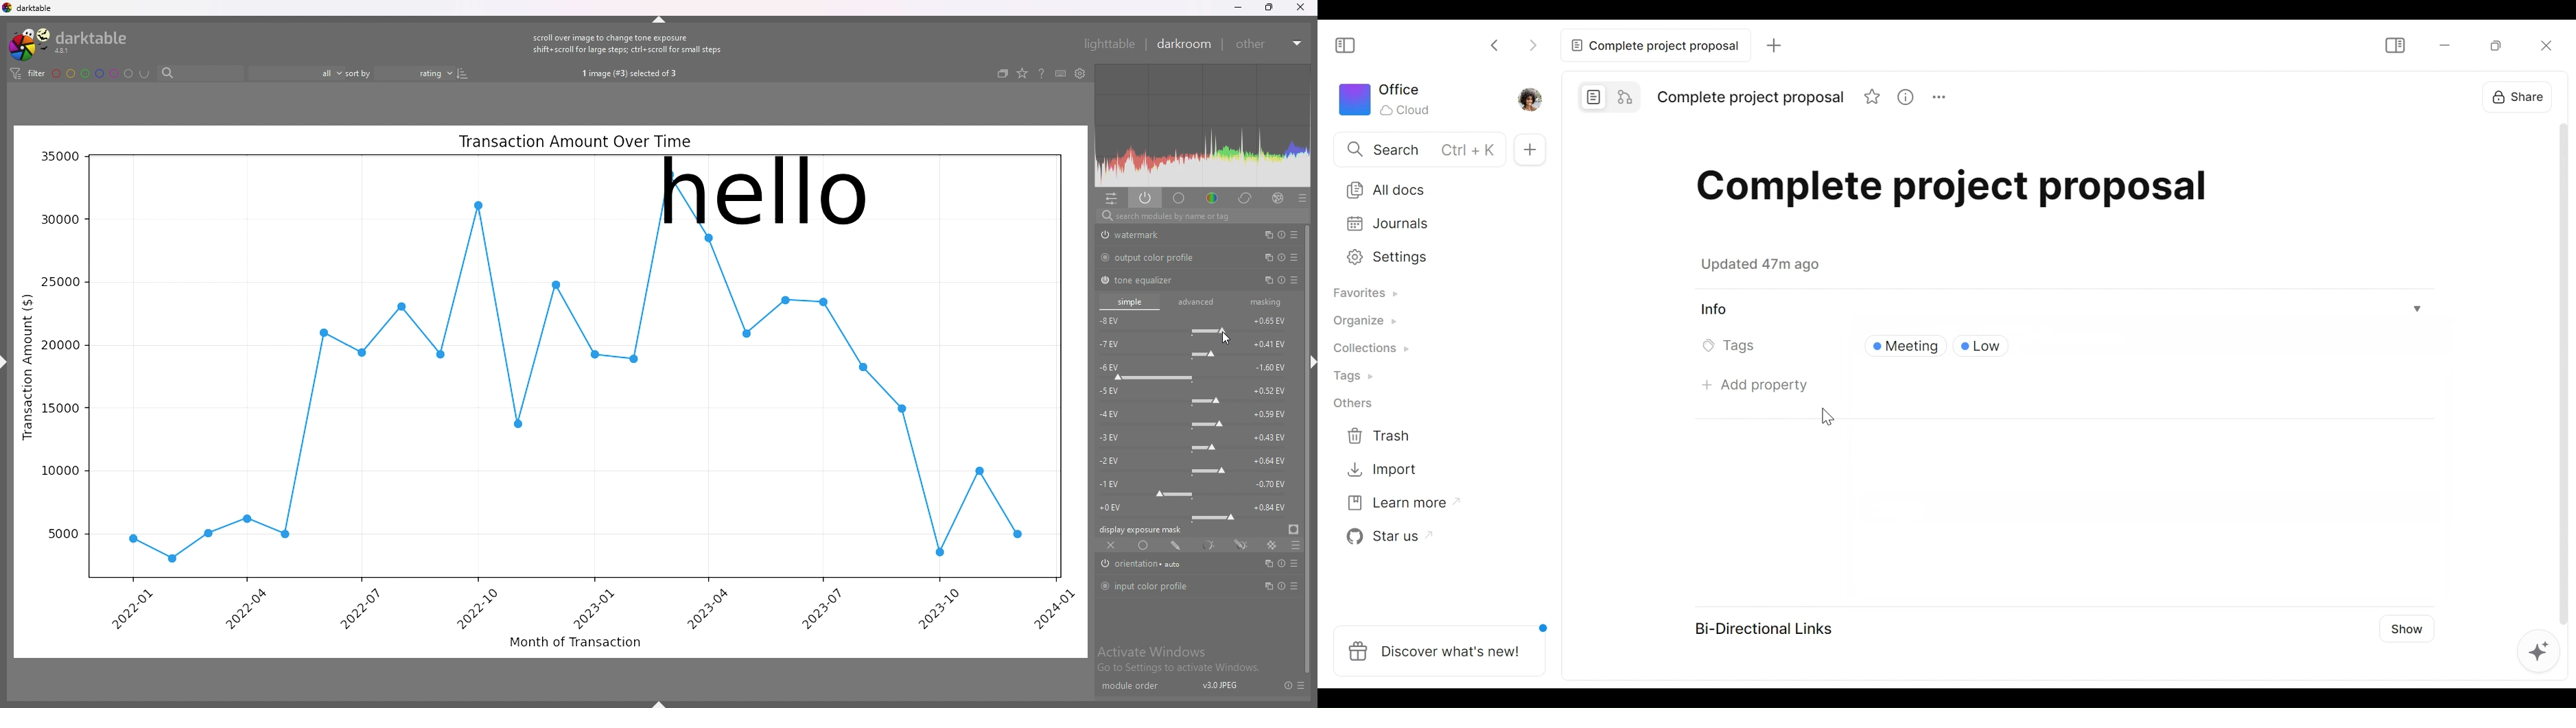 The width and height of the screenshot is (2576, 728). Describe the element at coordinates (1768, 267) in the screenshot. I see `Updated 47m ago` at that location.